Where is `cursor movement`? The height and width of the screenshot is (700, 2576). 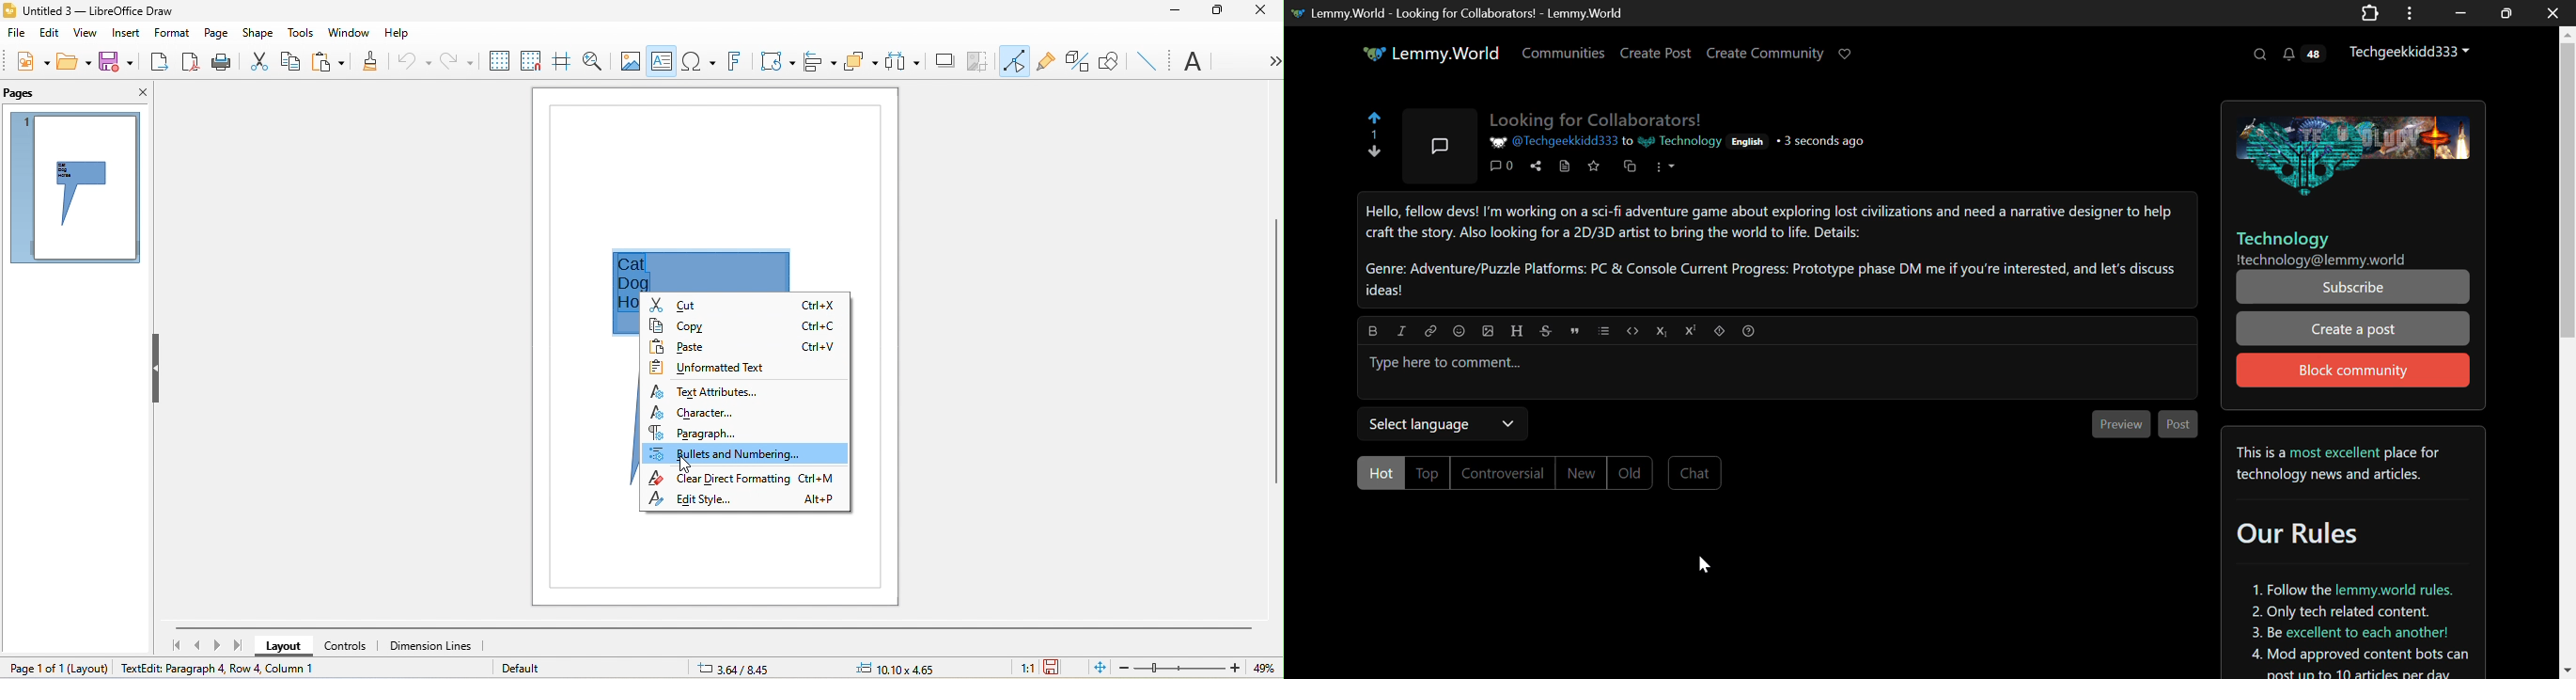
cursor movement is located at coordinates (687, 466).